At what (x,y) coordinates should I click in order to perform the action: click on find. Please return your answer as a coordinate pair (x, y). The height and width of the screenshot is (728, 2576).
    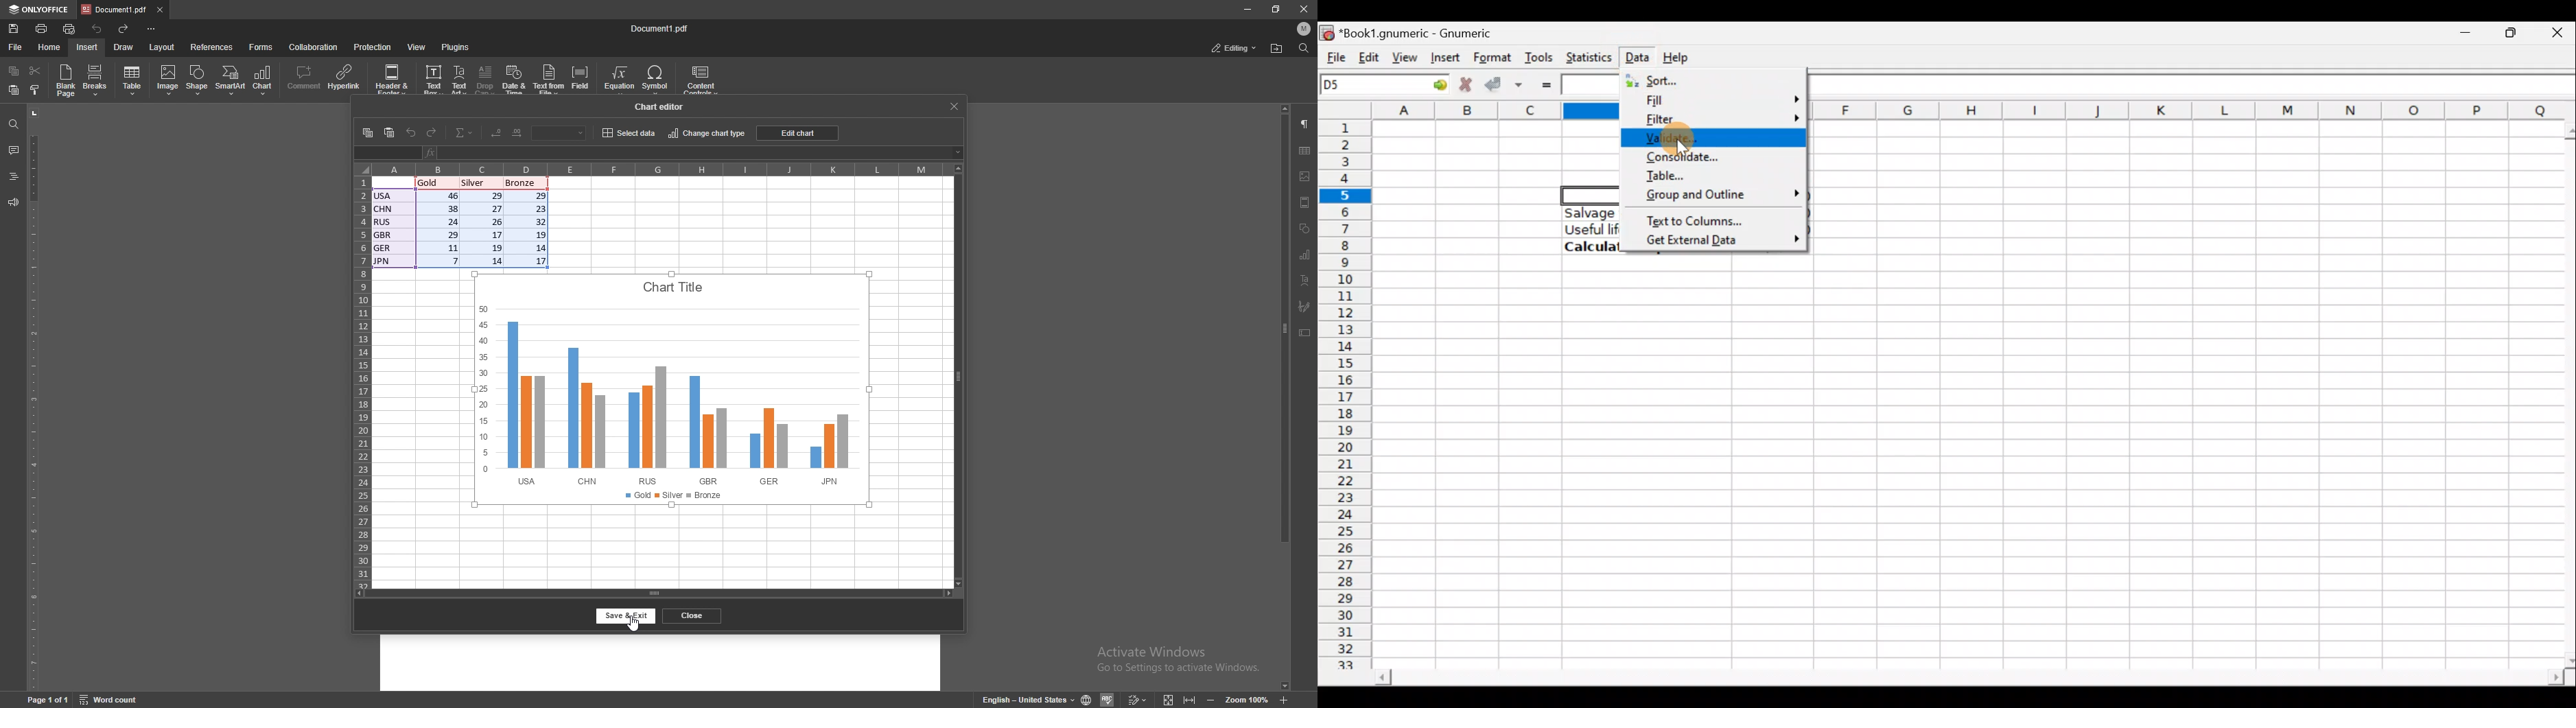
    Looking at the image, I should click on (14, 124).